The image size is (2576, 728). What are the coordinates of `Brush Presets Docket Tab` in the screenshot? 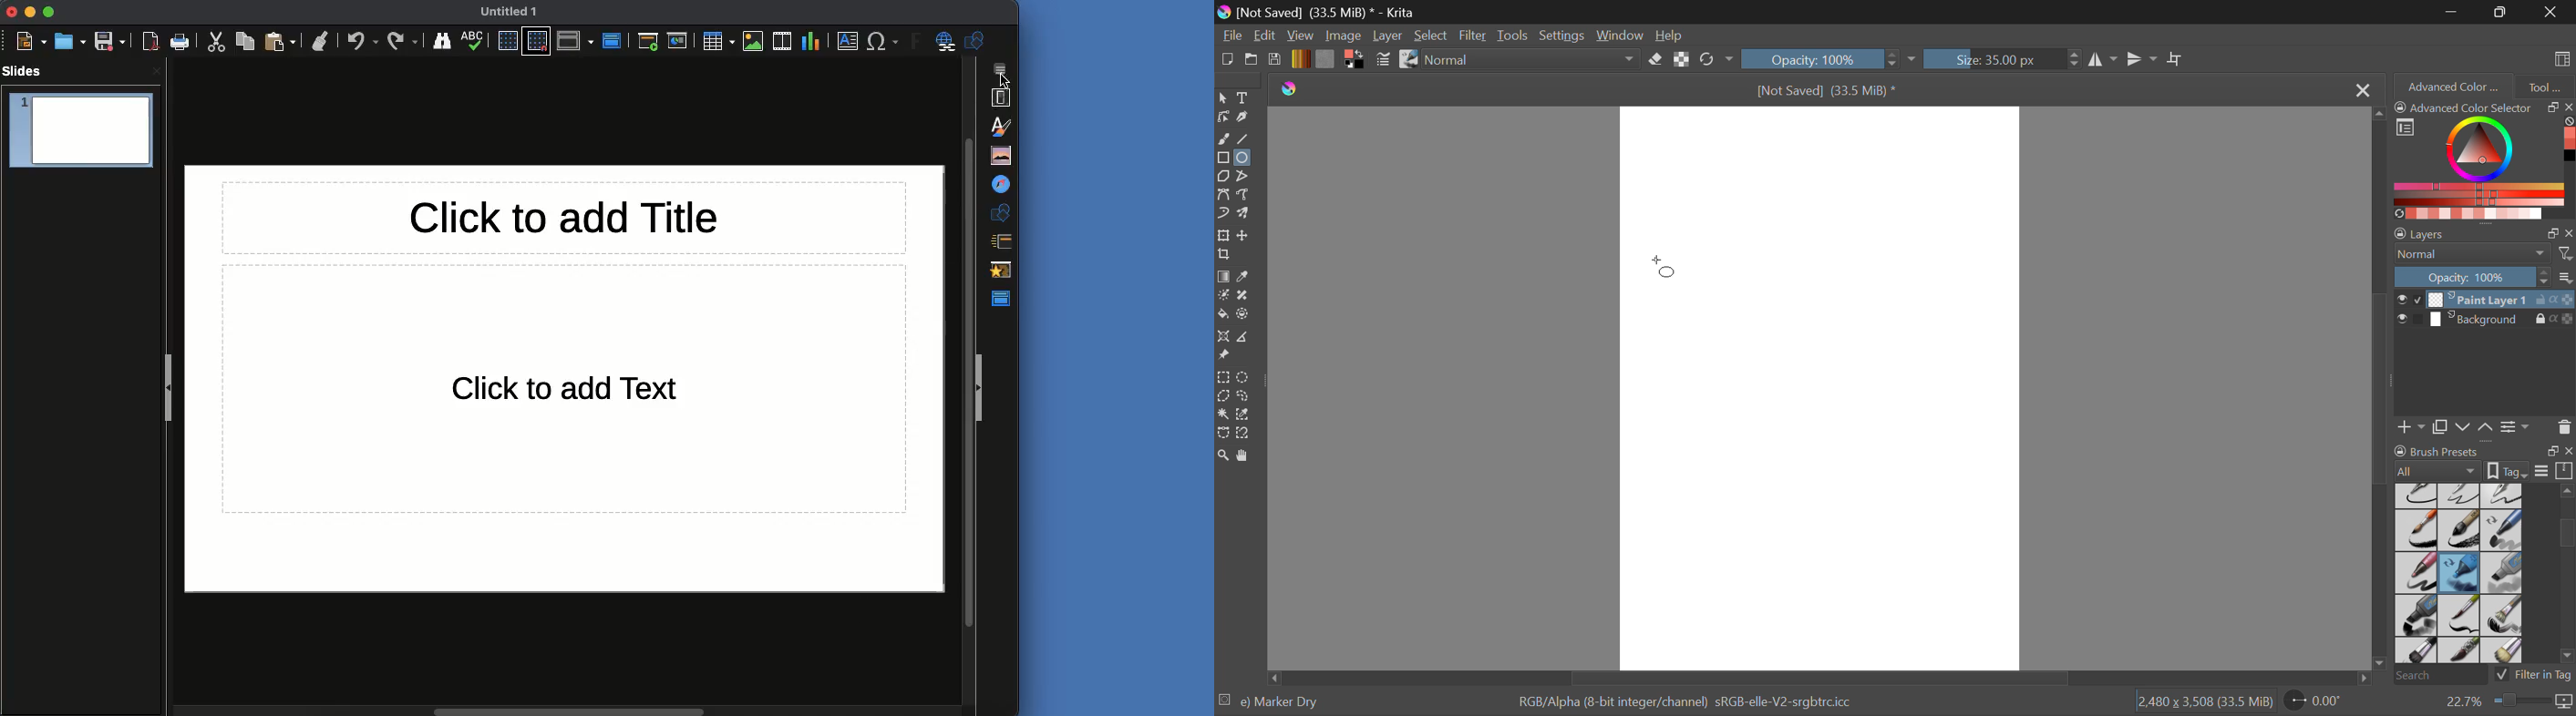 It's located at (2483, 459).